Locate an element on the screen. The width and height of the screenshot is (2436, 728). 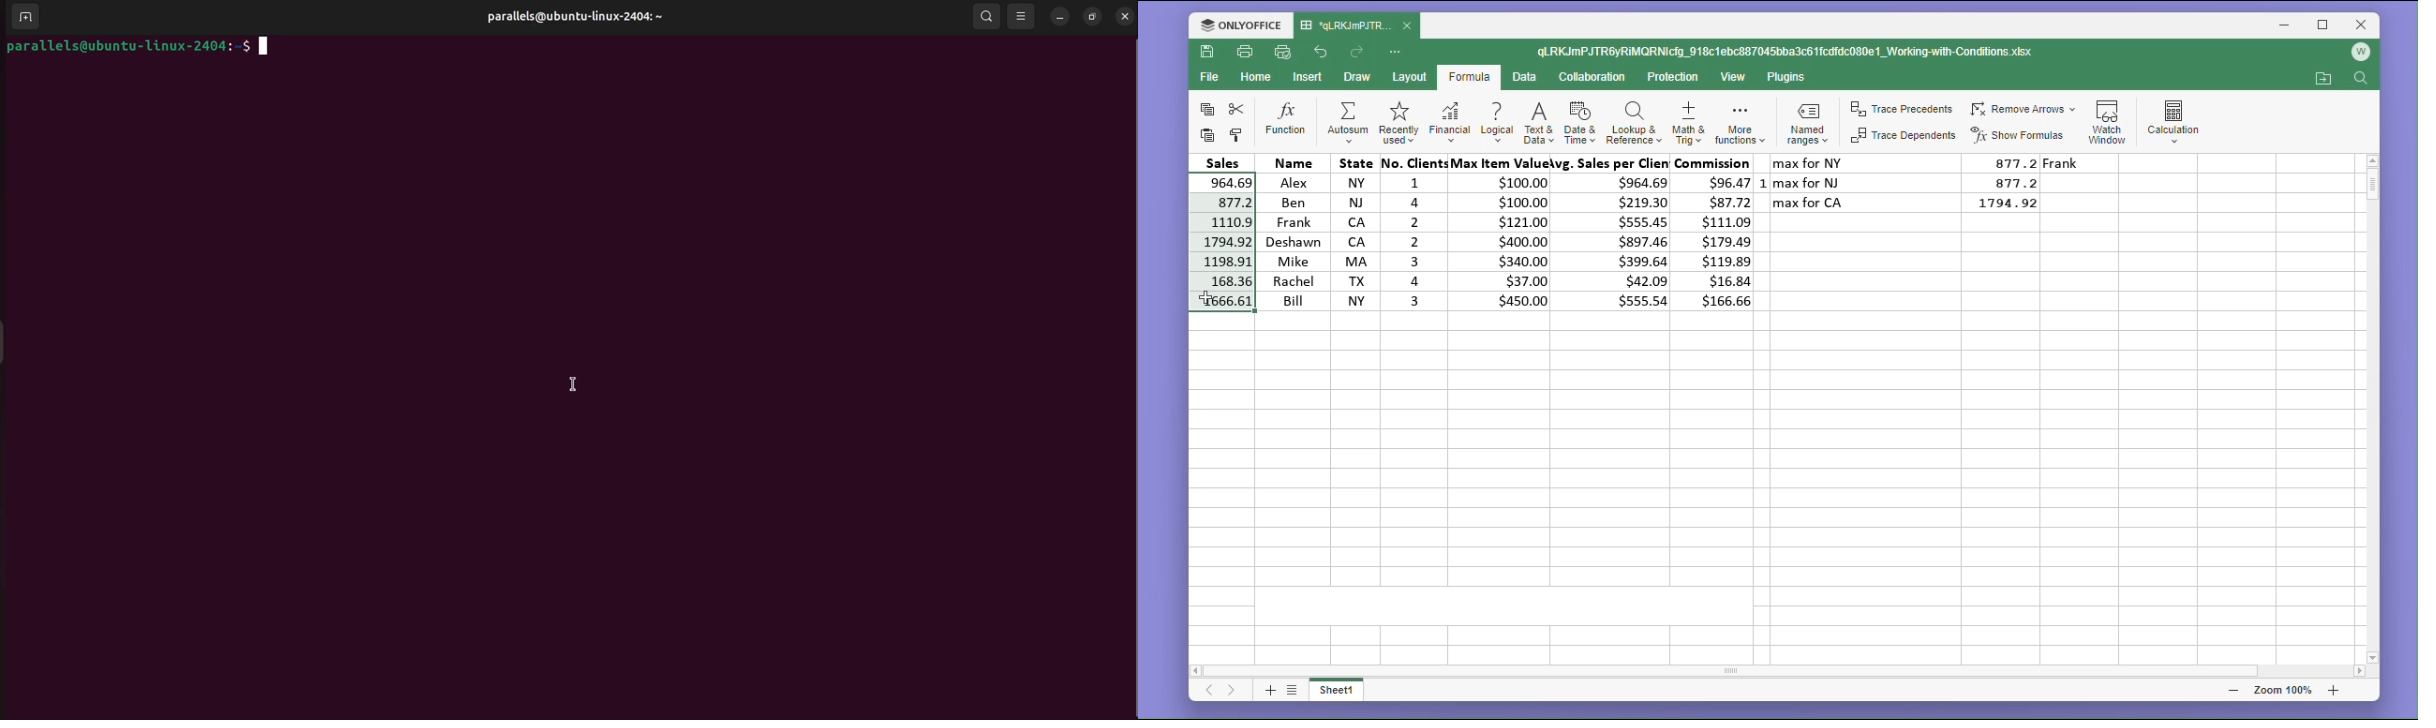
insert is located at coordinates (1310, 77).